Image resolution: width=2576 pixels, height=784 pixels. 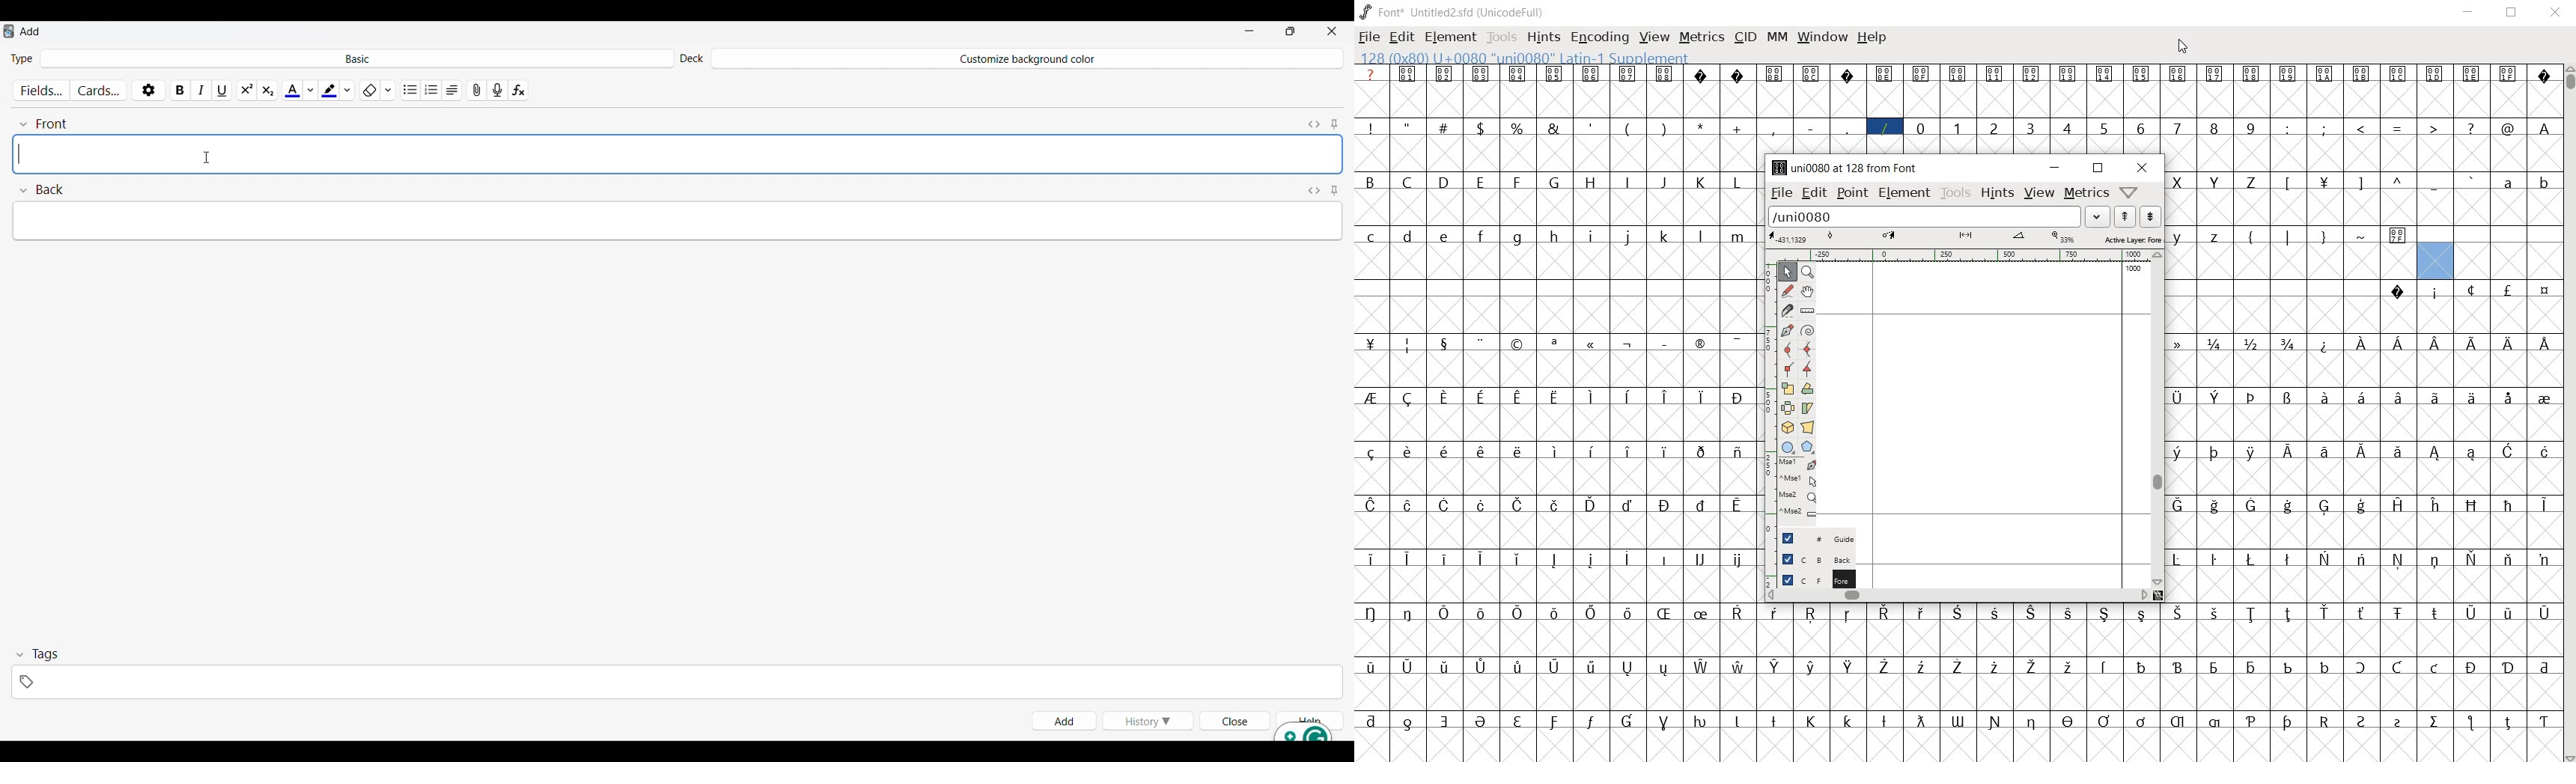 What do you see at coordinates (2472, 453) in the screenshot?
I see `glyph` at bounding box center [2472, 453].